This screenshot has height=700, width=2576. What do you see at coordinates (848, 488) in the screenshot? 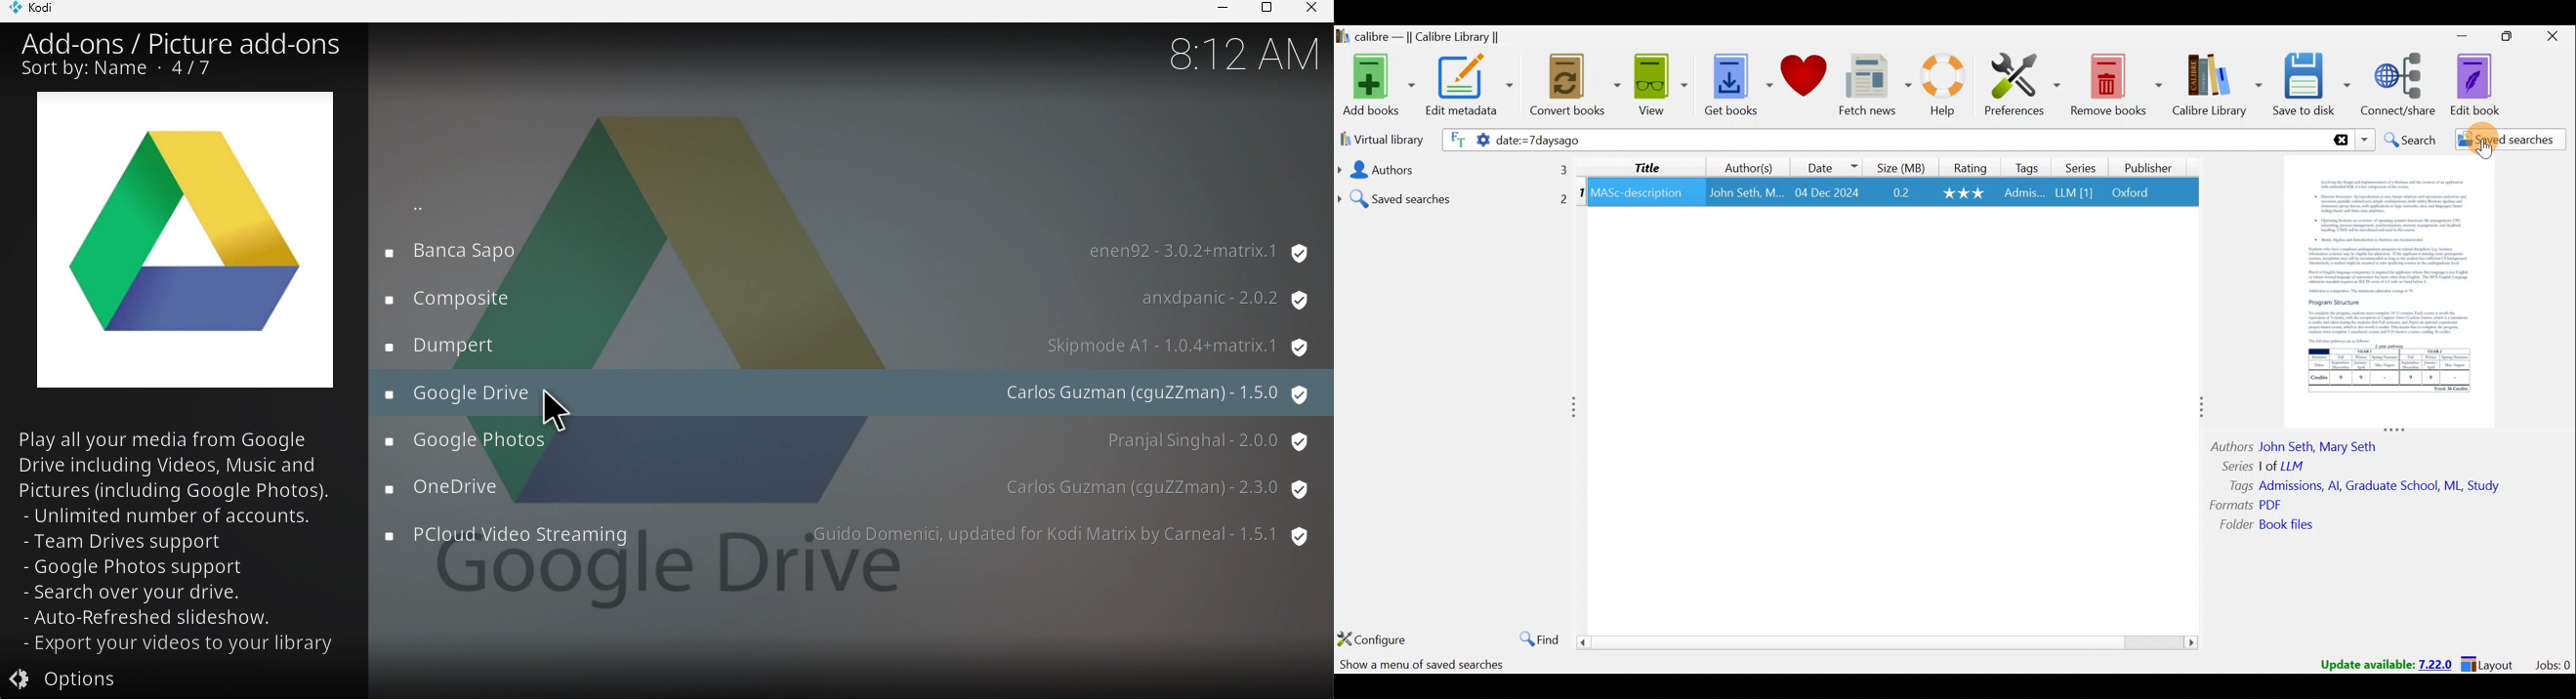
I see `OneDrive` at bounding box center [848, 488].